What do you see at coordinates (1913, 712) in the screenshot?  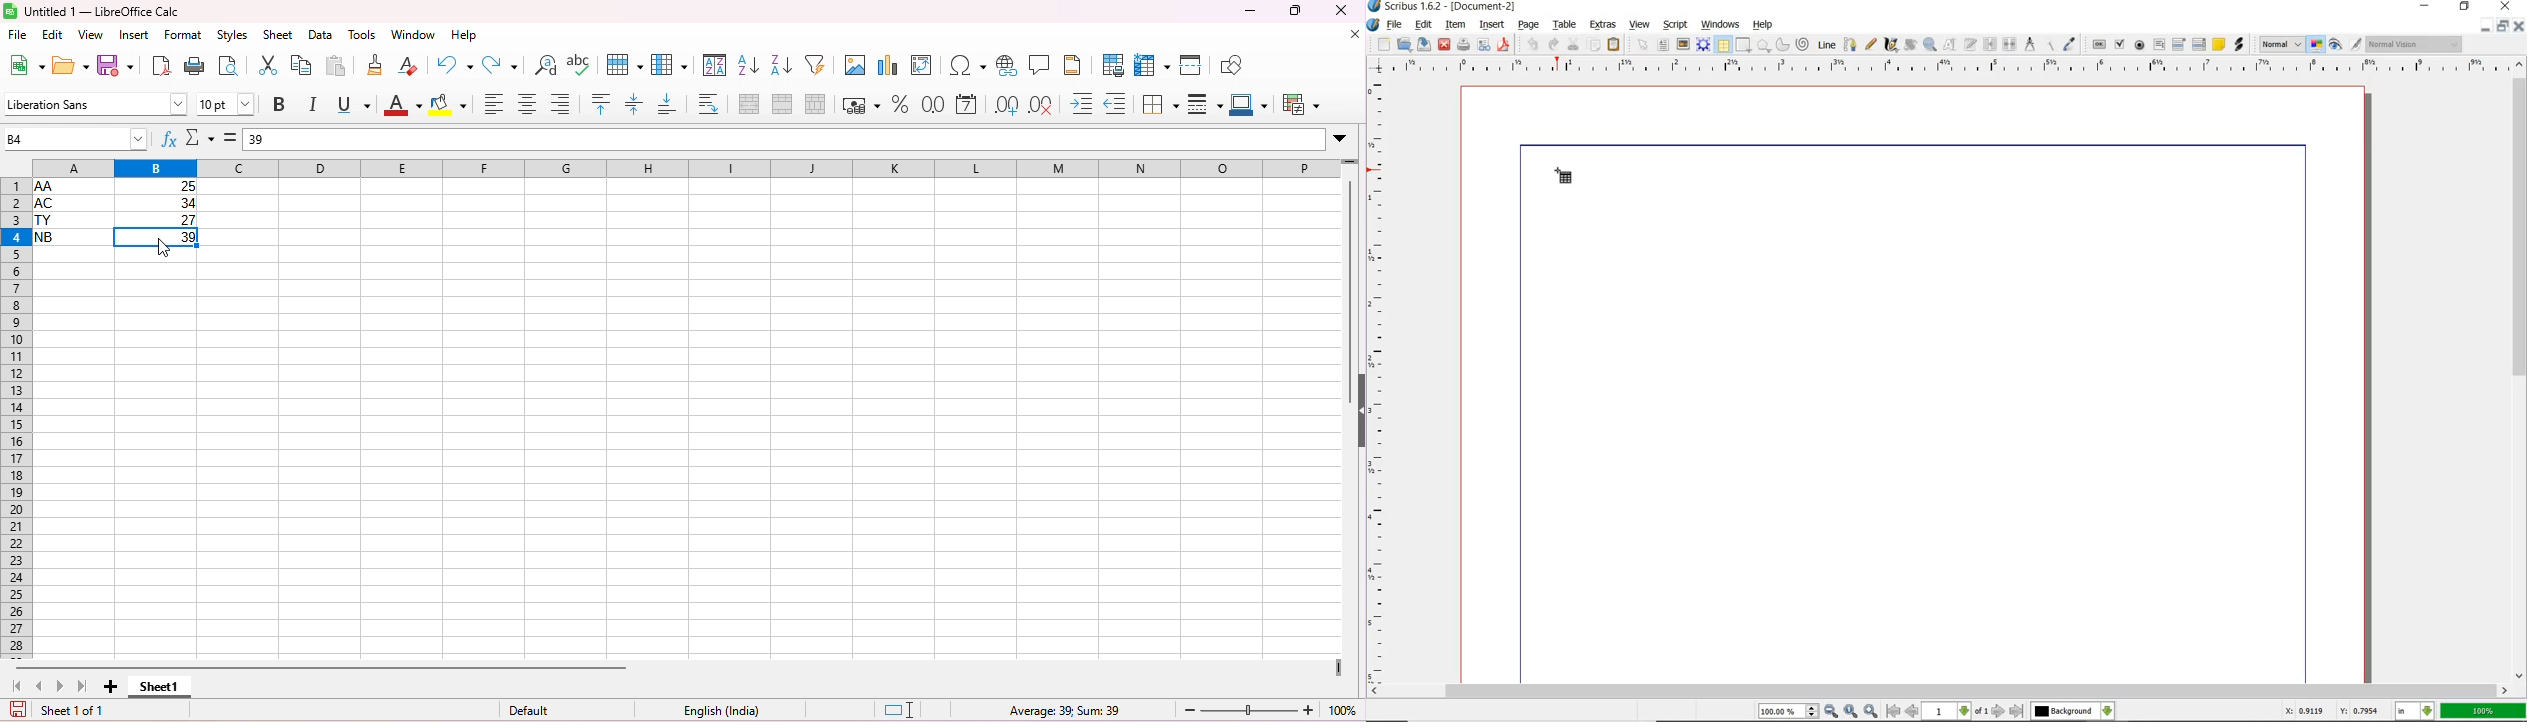 I see `go to previous page` at bounding box center [1913, 712].